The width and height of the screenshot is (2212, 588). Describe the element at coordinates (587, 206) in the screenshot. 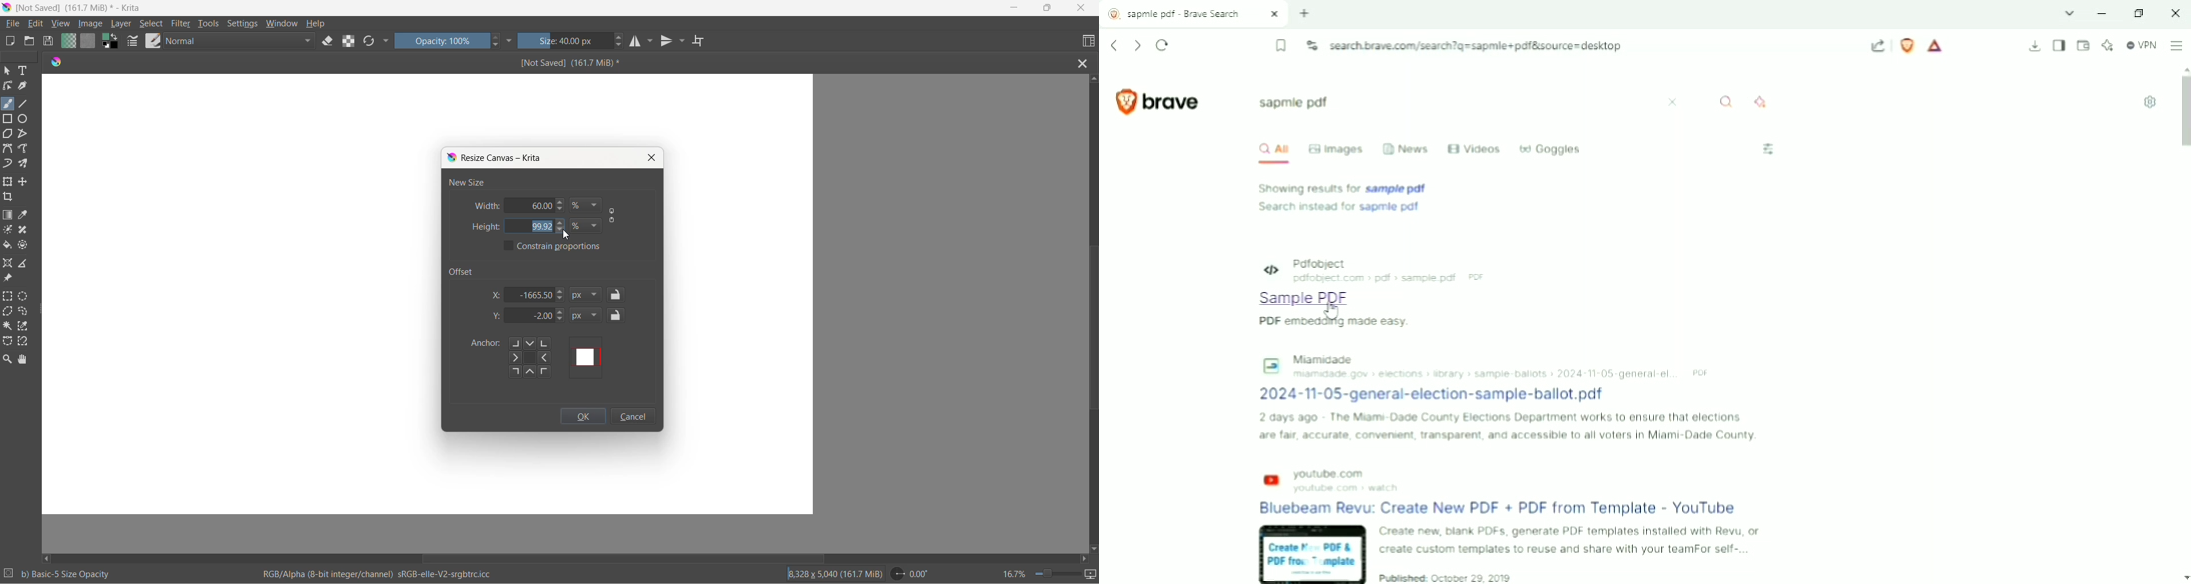

I see `width value type` at that location.